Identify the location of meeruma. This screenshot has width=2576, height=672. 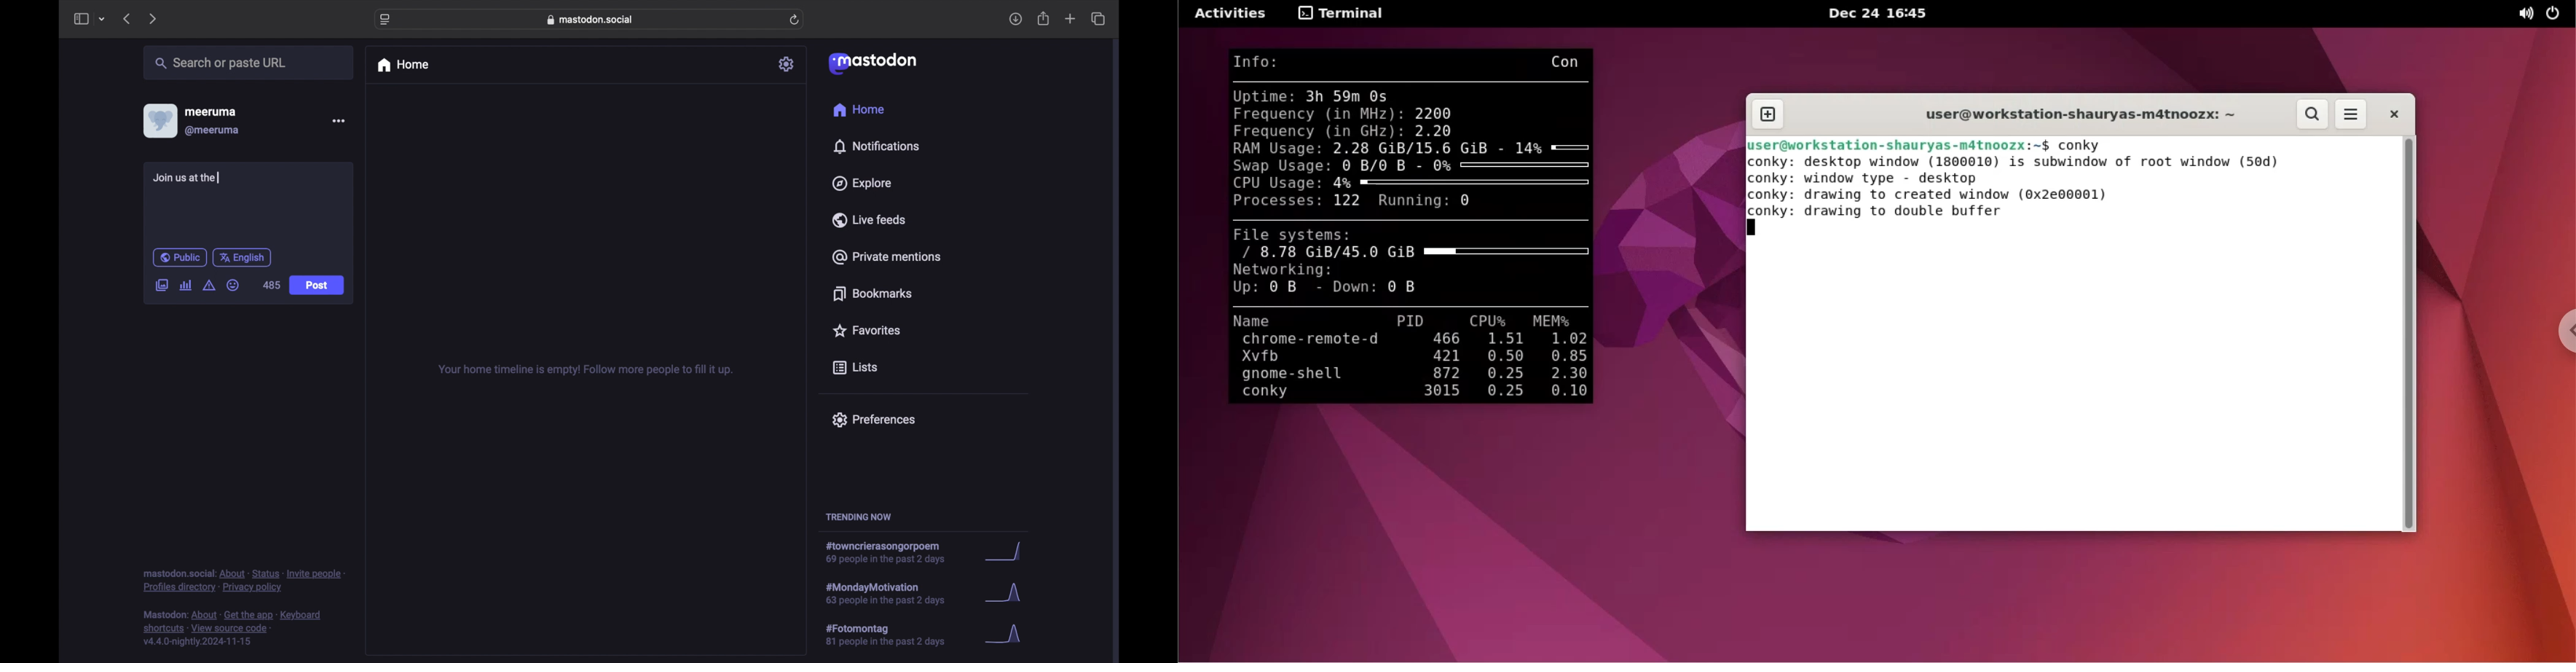
(210, 111).